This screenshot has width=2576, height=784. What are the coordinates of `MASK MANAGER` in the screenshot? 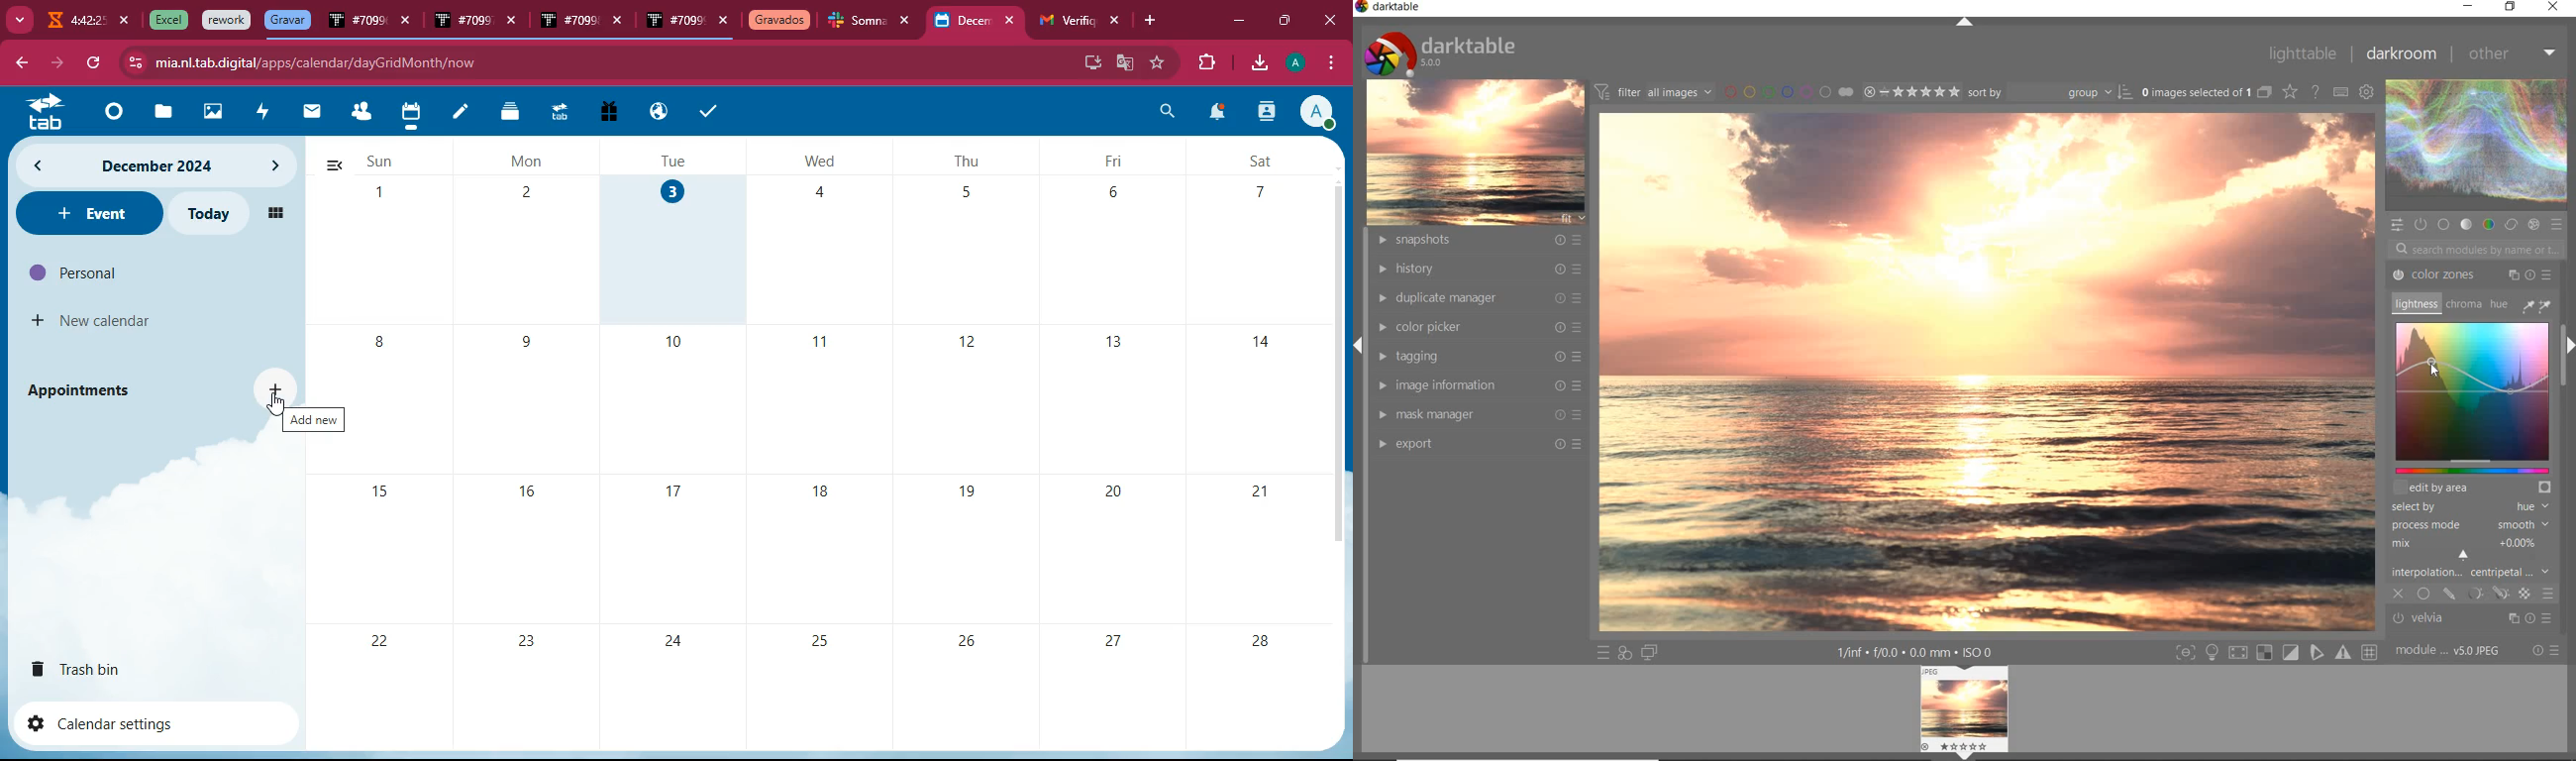 It's located at (1478, 414).